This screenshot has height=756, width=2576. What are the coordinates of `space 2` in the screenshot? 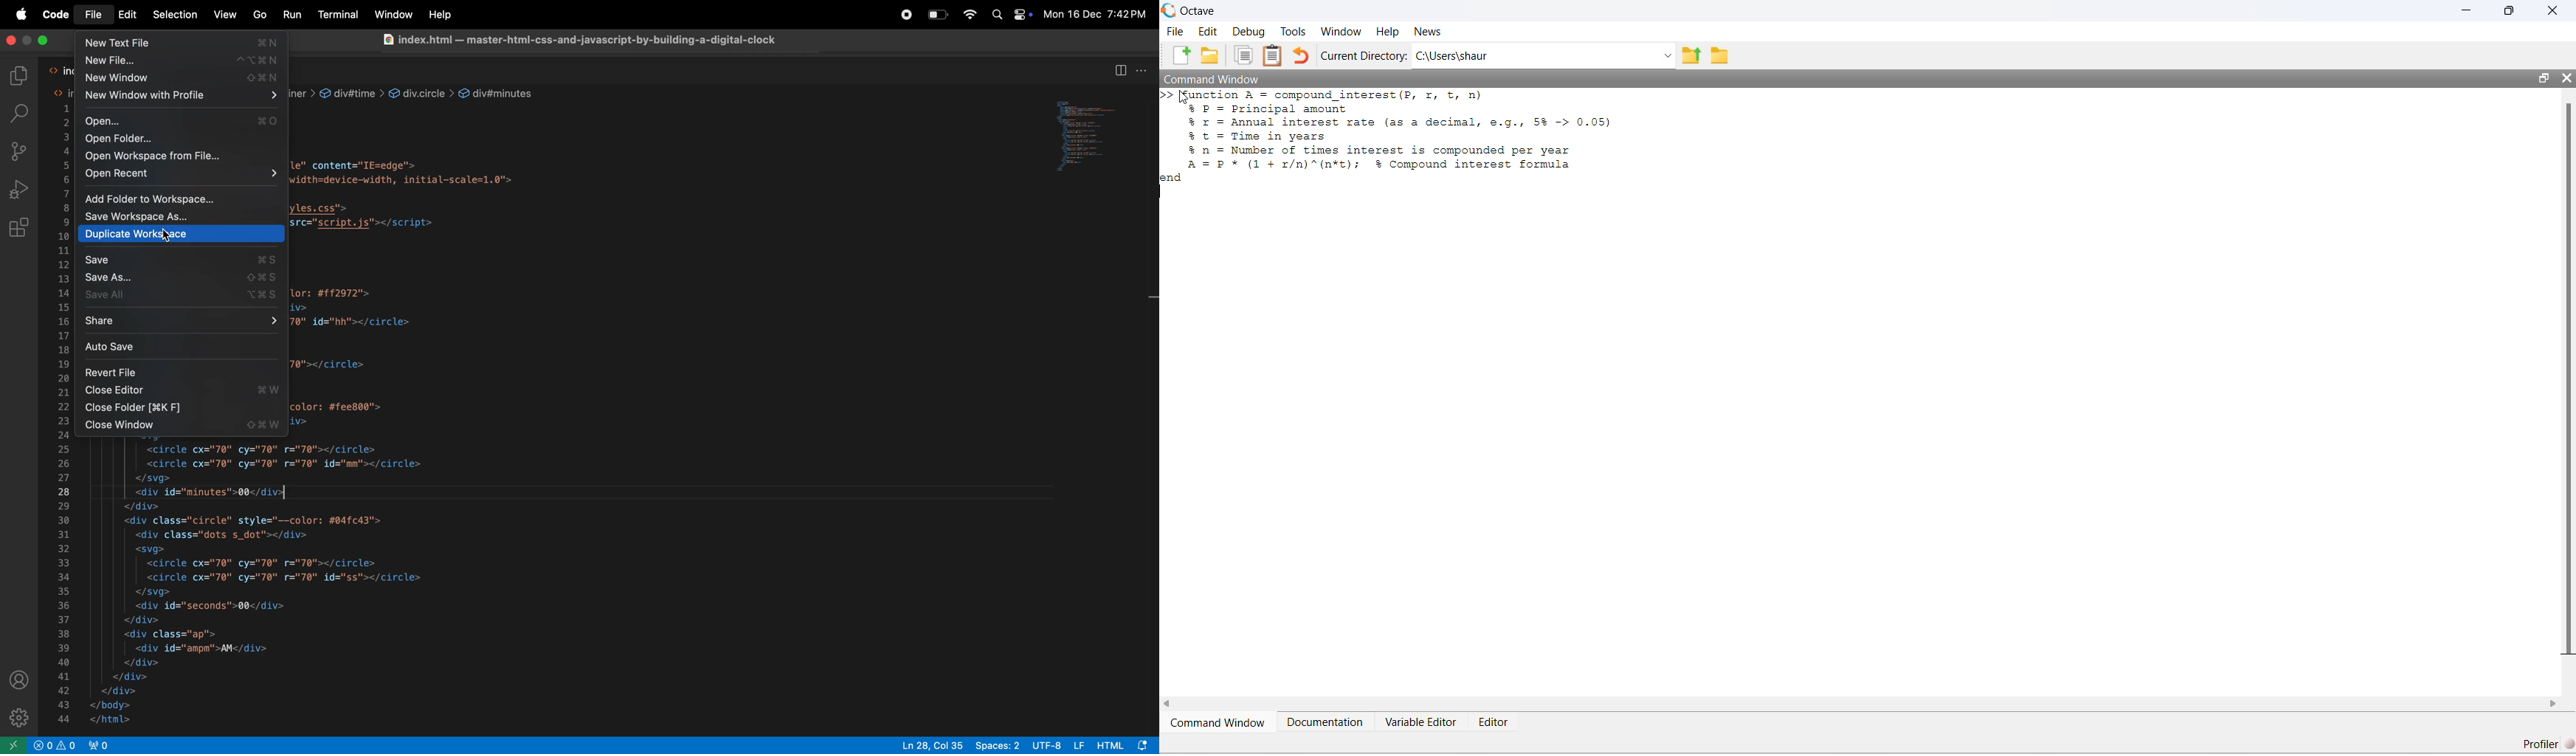 It's located at (996, 745).